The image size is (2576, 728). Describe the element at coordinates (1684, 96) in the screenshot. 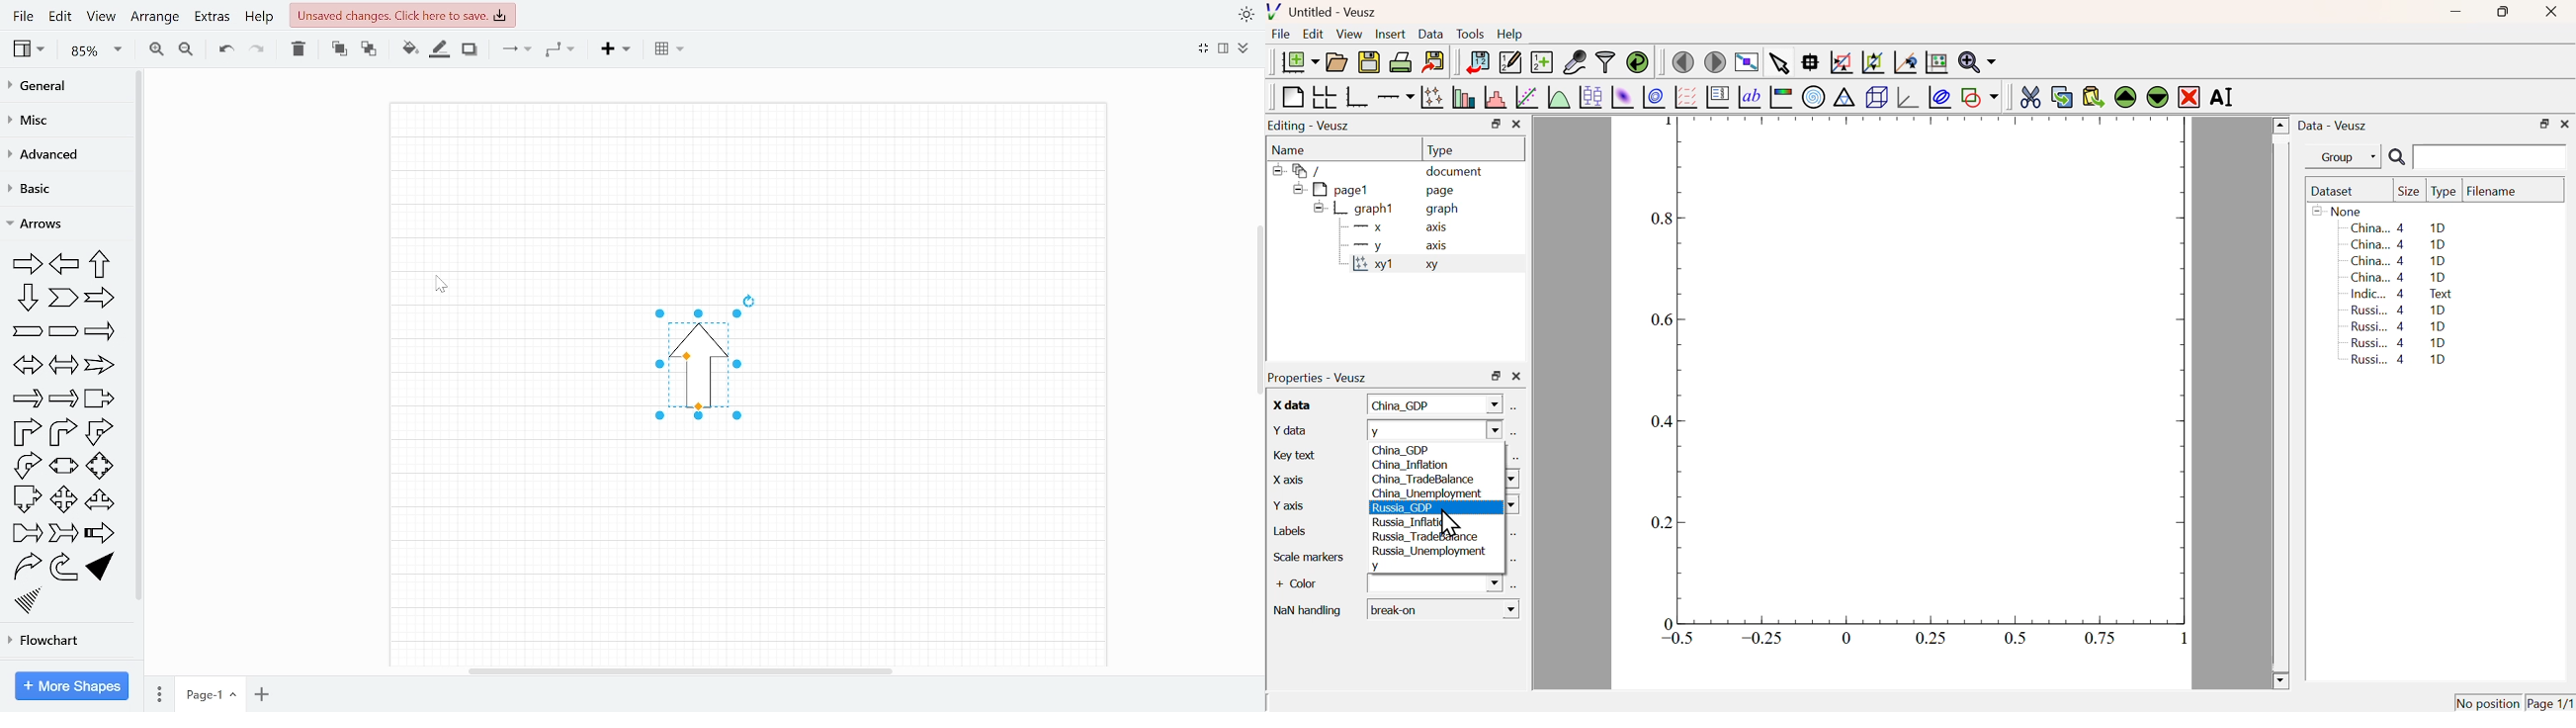

I see `Plot Vector Field` at that location.